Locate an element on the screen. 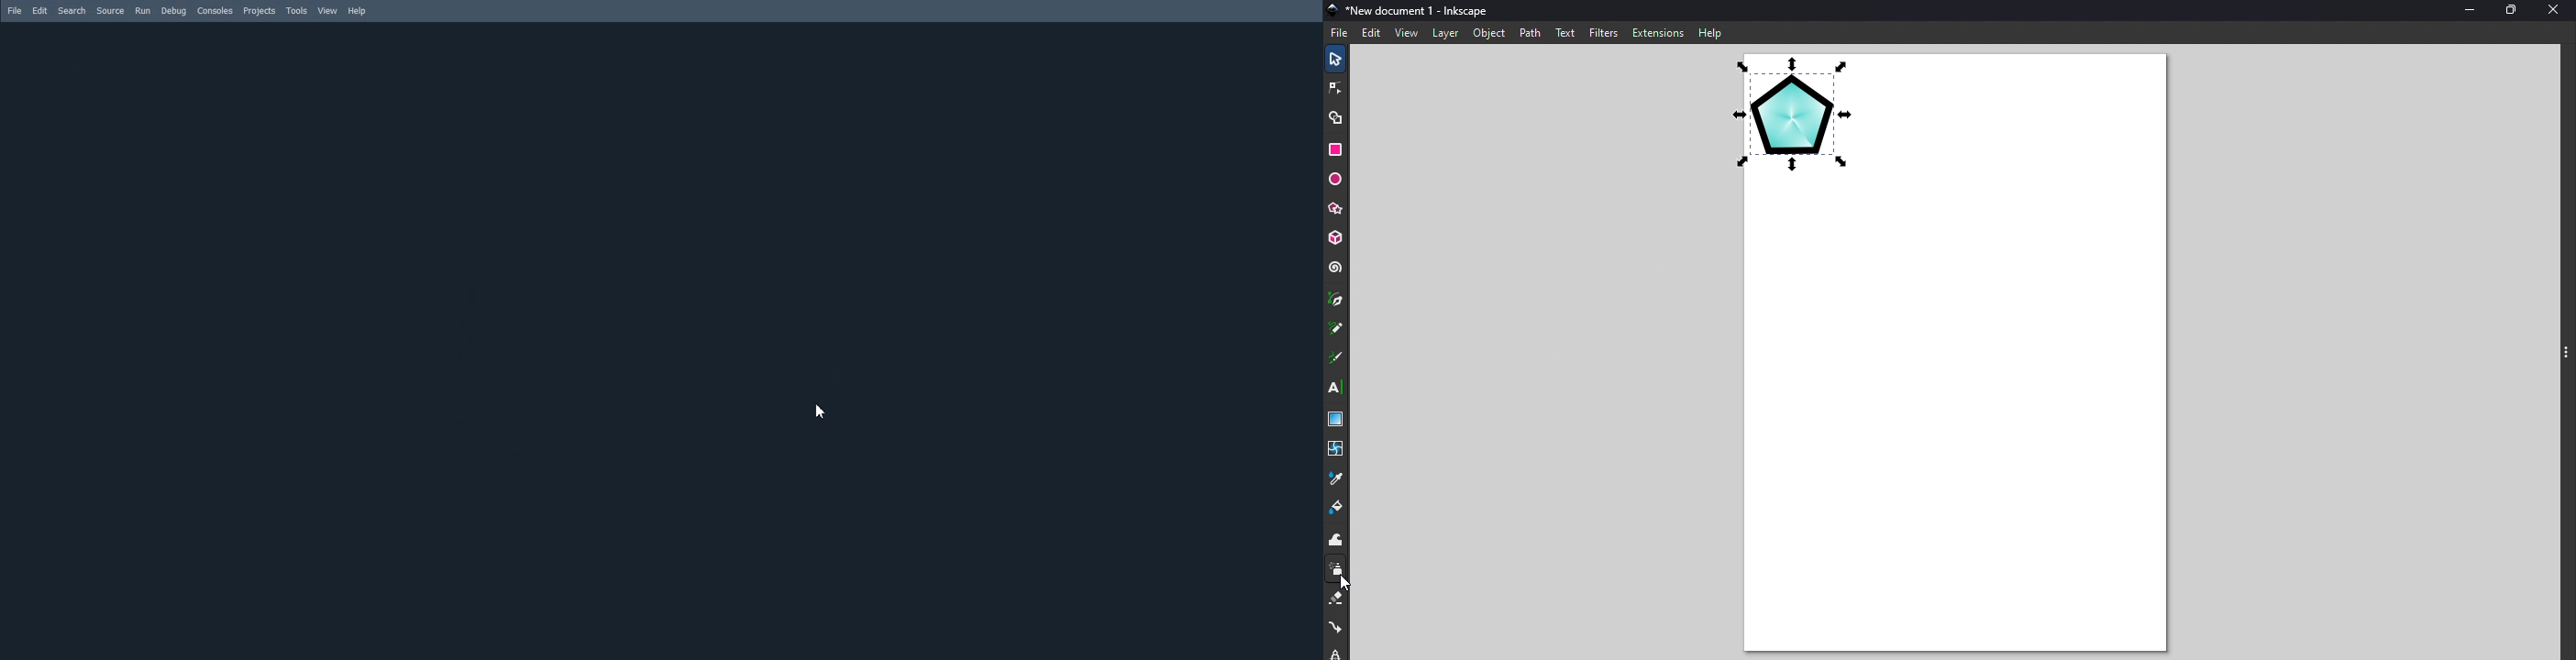  Projects is located at coordinates (260, 10).